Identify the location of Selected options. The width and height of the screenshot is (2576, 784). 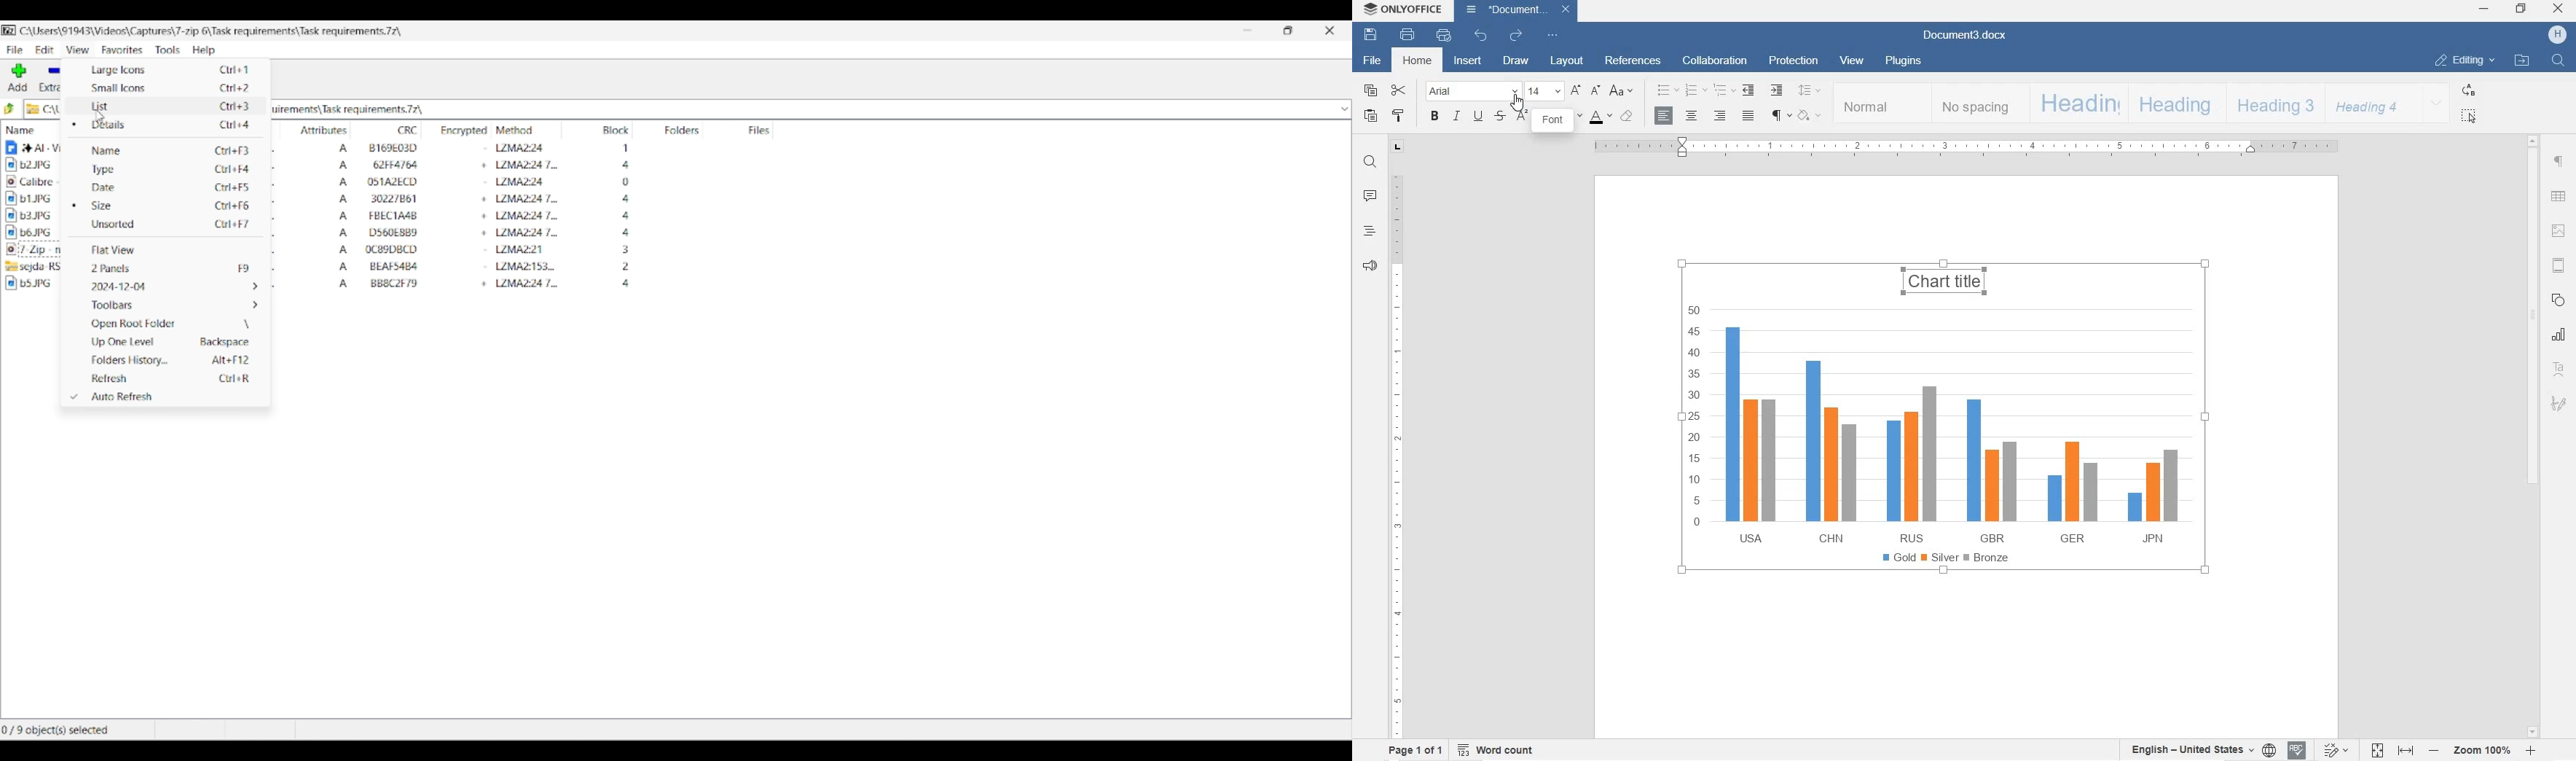
(73, 260).